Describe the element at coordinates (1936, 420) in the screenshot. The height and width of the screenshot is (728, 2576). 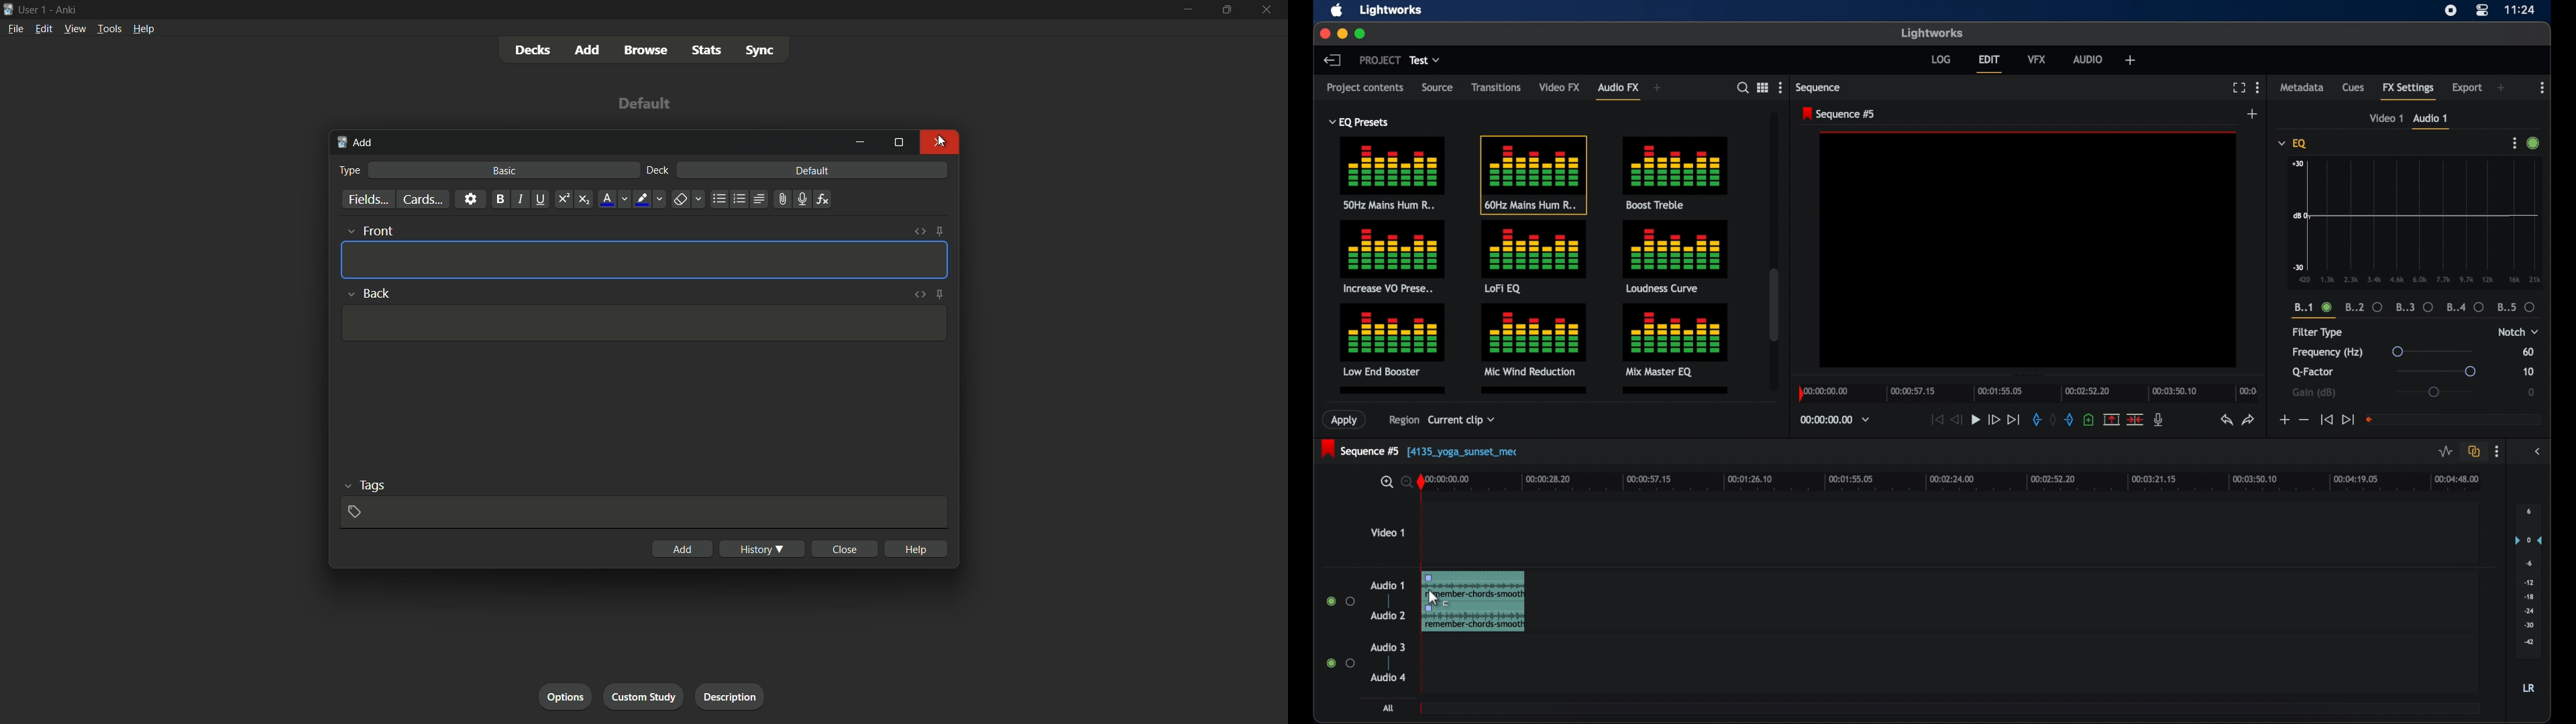
I see `jump to start` at that location.